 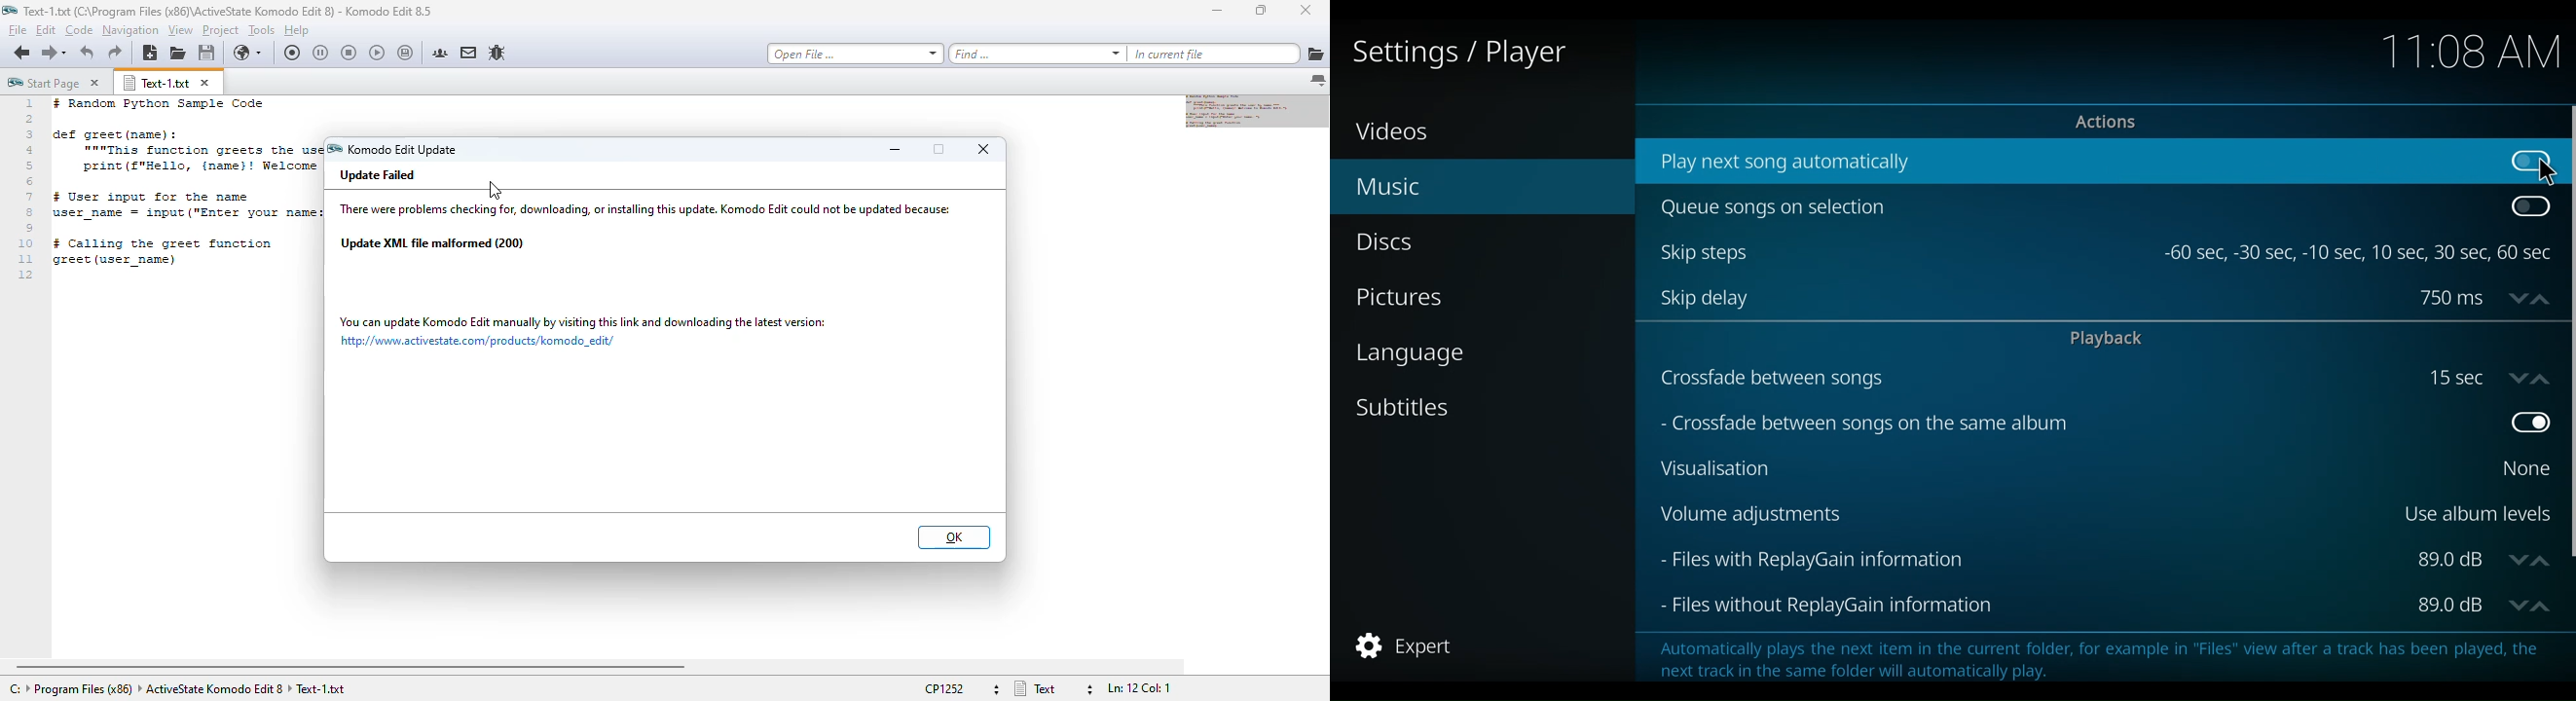 What do you see at coordinates (1037, 54) in the screenshot?
I see `find` at bounding box center [1037, 54].